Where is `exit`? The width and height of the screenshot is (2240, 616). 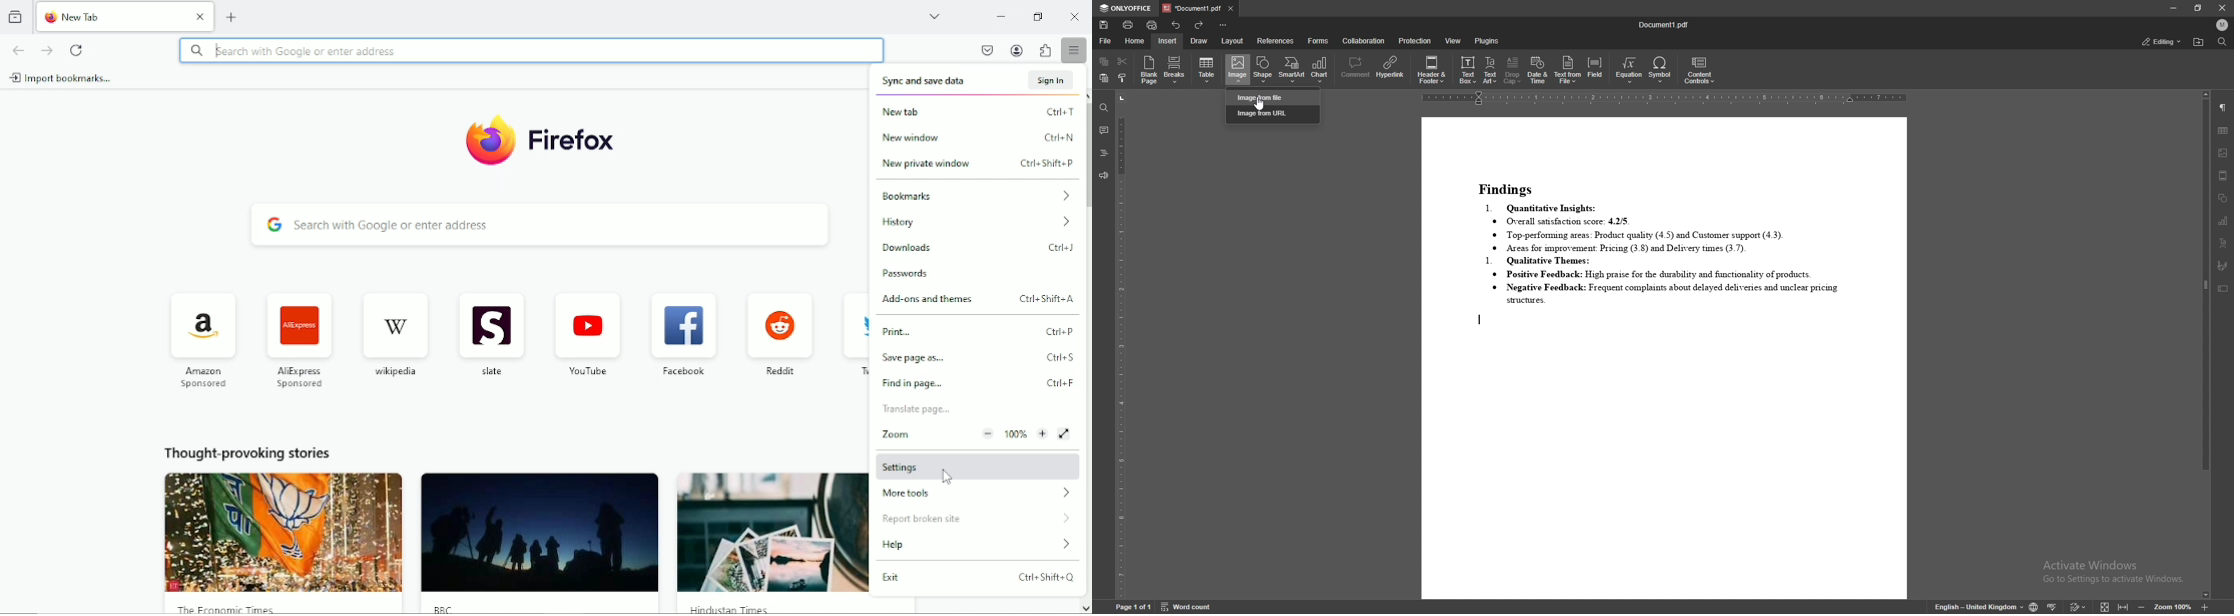 exit is located at coordinates (978, 577).